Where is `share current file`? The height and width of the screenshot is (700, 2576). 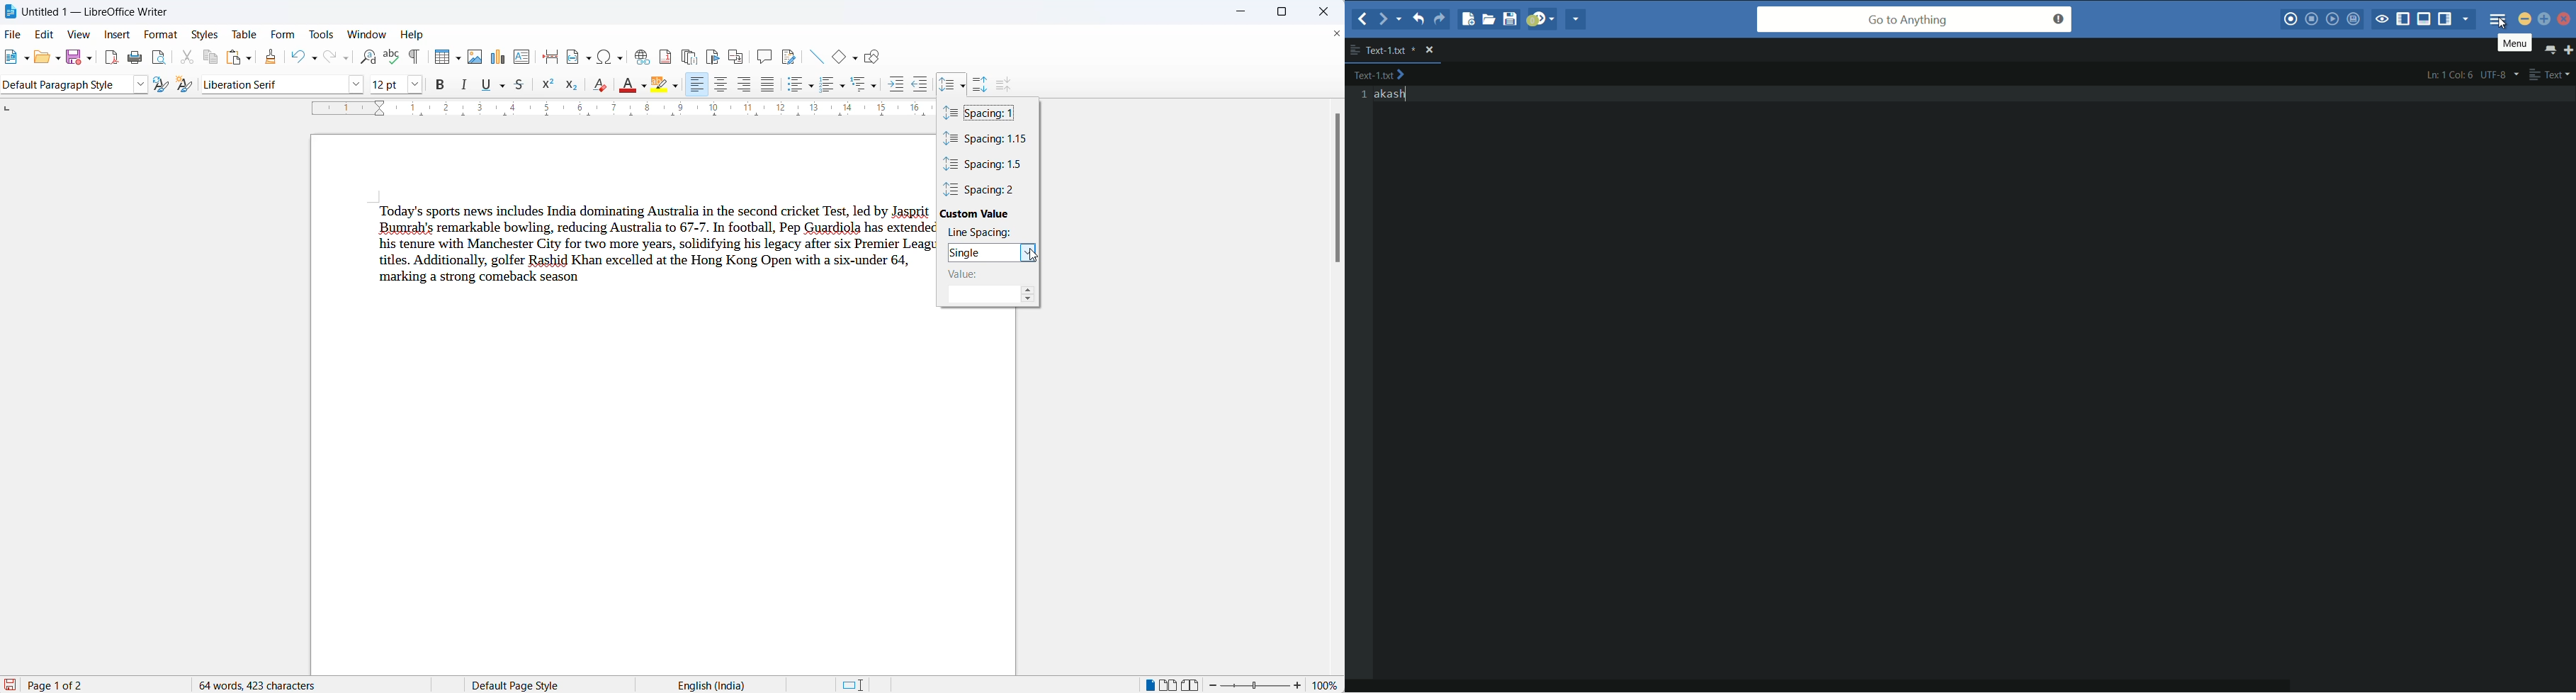
share current file is located at coordinates (1575, 19).